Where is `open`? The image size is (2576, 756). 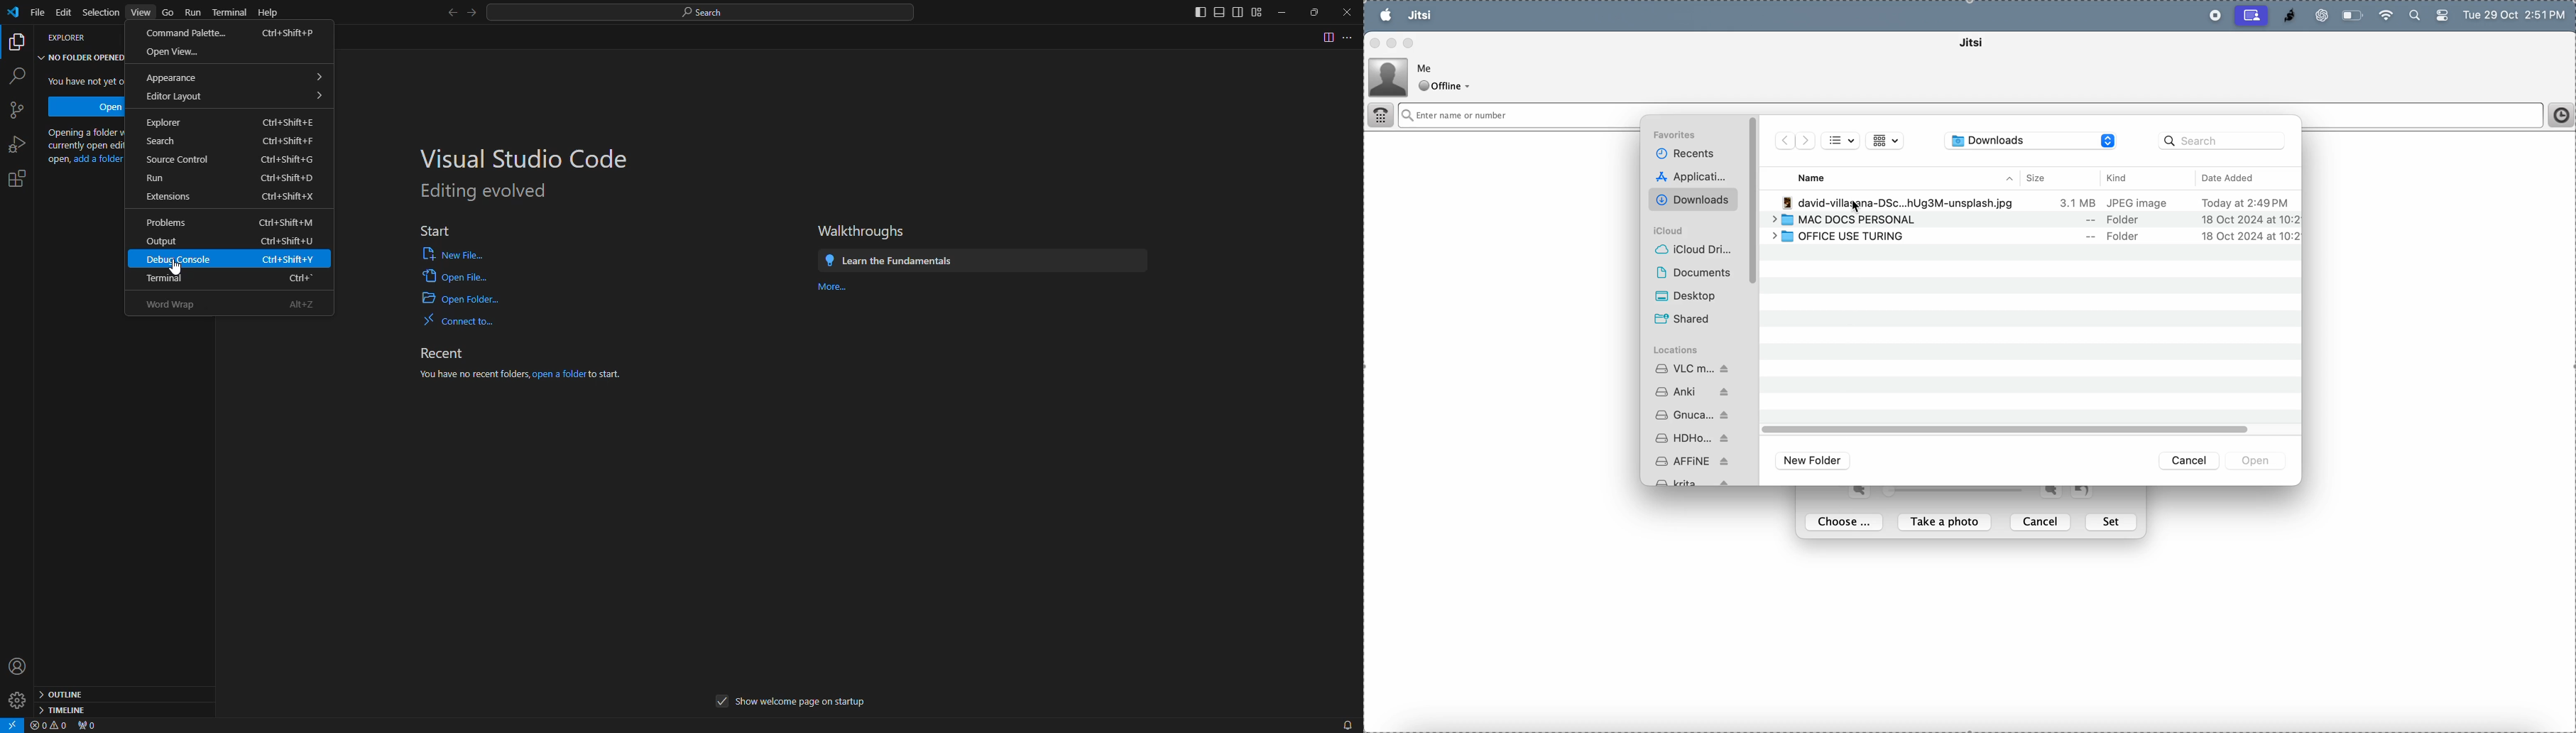 open is located at coordinates (2258, 461).